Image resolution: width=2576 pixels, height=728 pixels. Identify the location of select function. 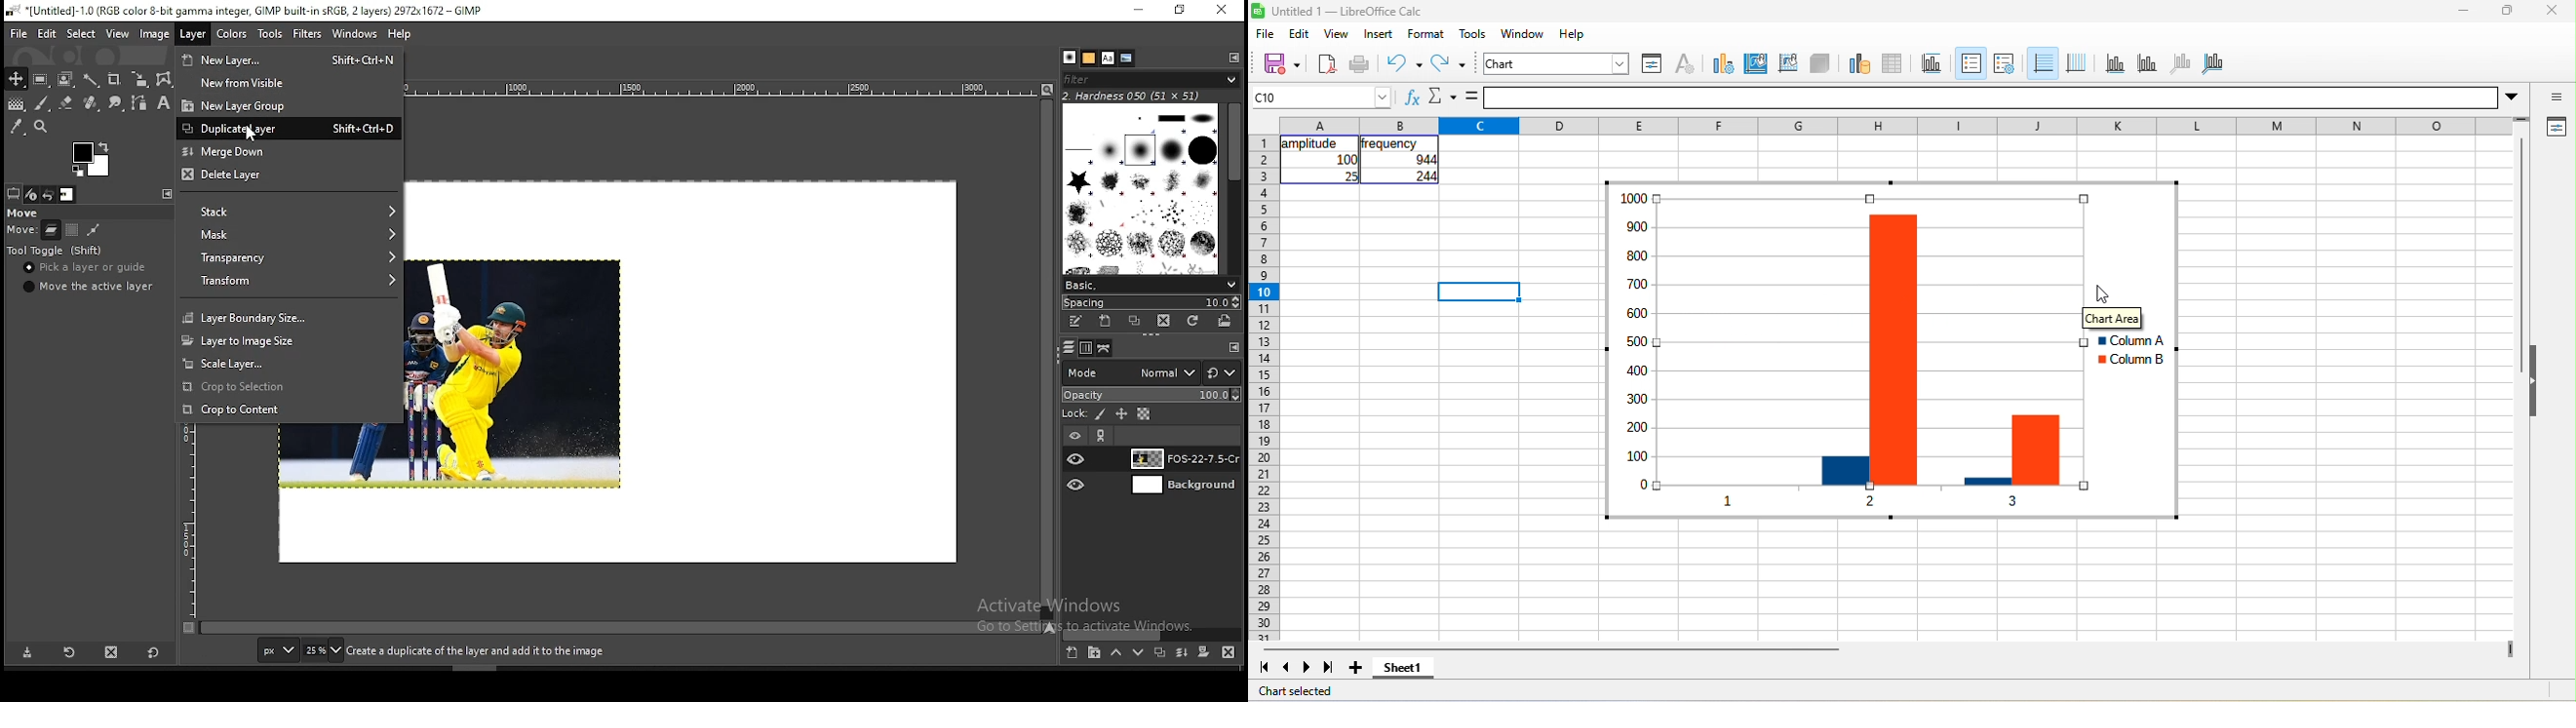
(1442, 98).